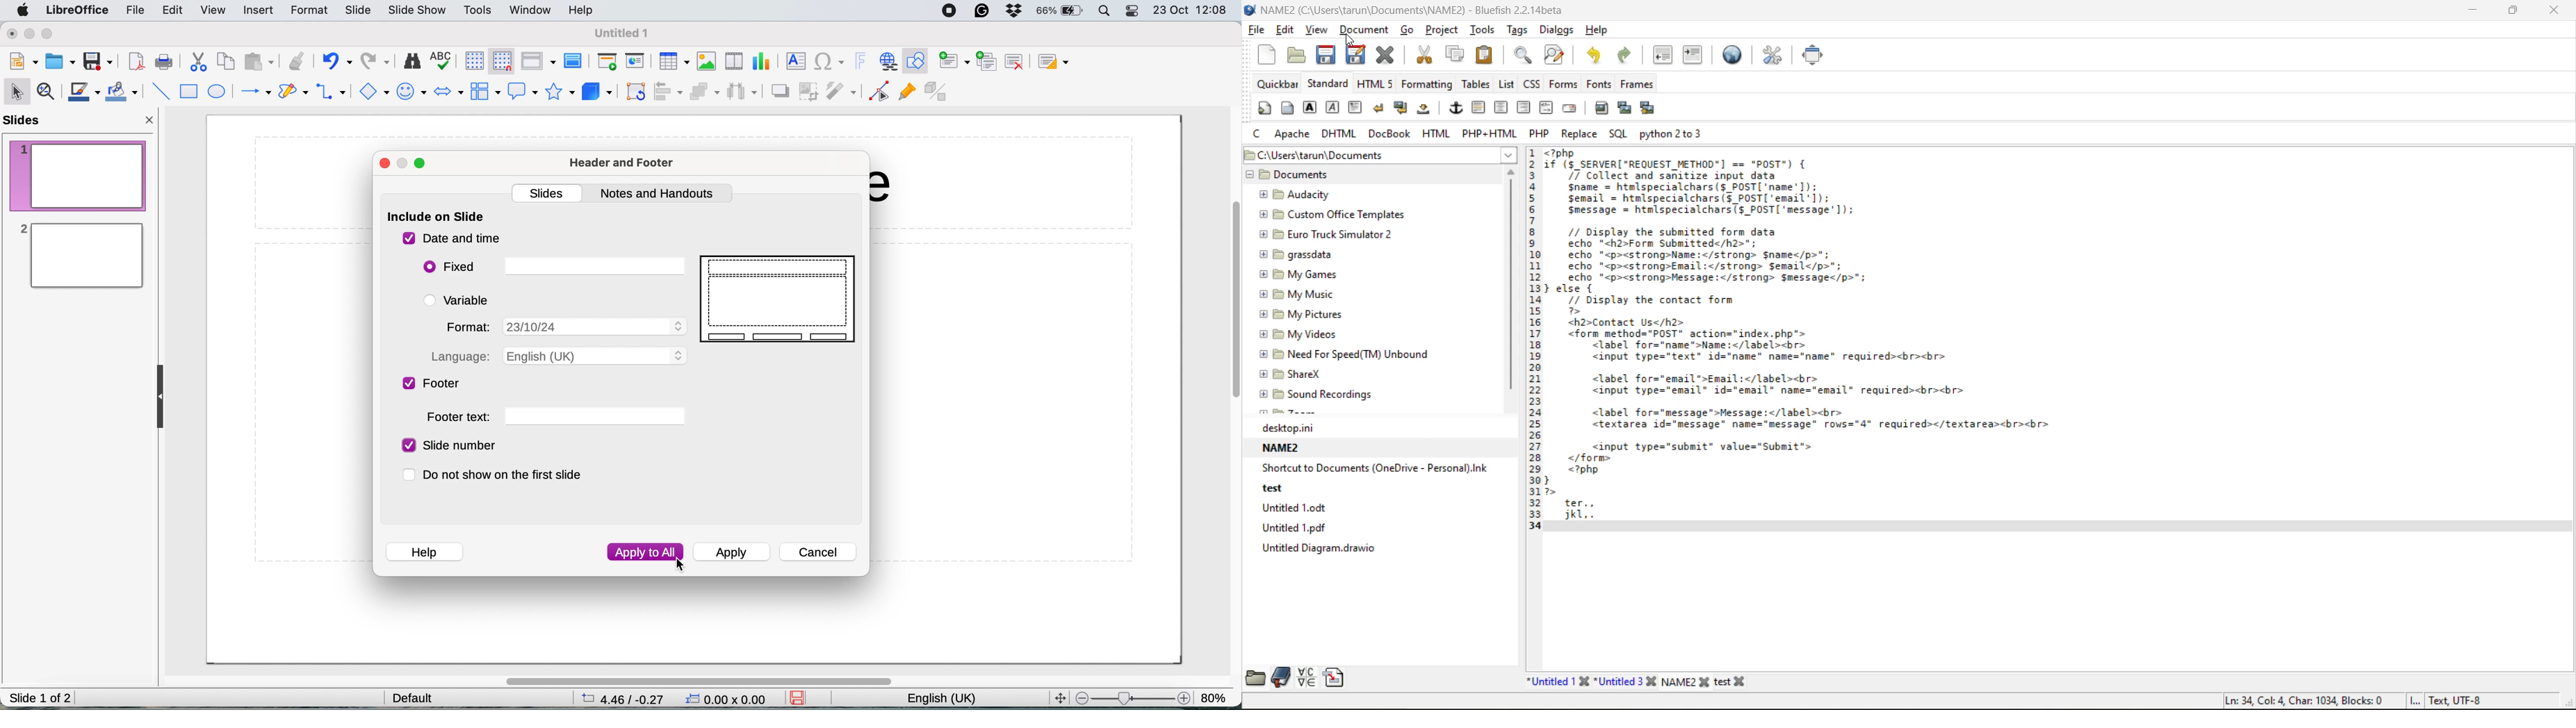 The width and height of the screenshot is (2576, 728). What do you see at coordinates (98, 61) in the screenshot?
I see `save` at bounding box center [98, 61].